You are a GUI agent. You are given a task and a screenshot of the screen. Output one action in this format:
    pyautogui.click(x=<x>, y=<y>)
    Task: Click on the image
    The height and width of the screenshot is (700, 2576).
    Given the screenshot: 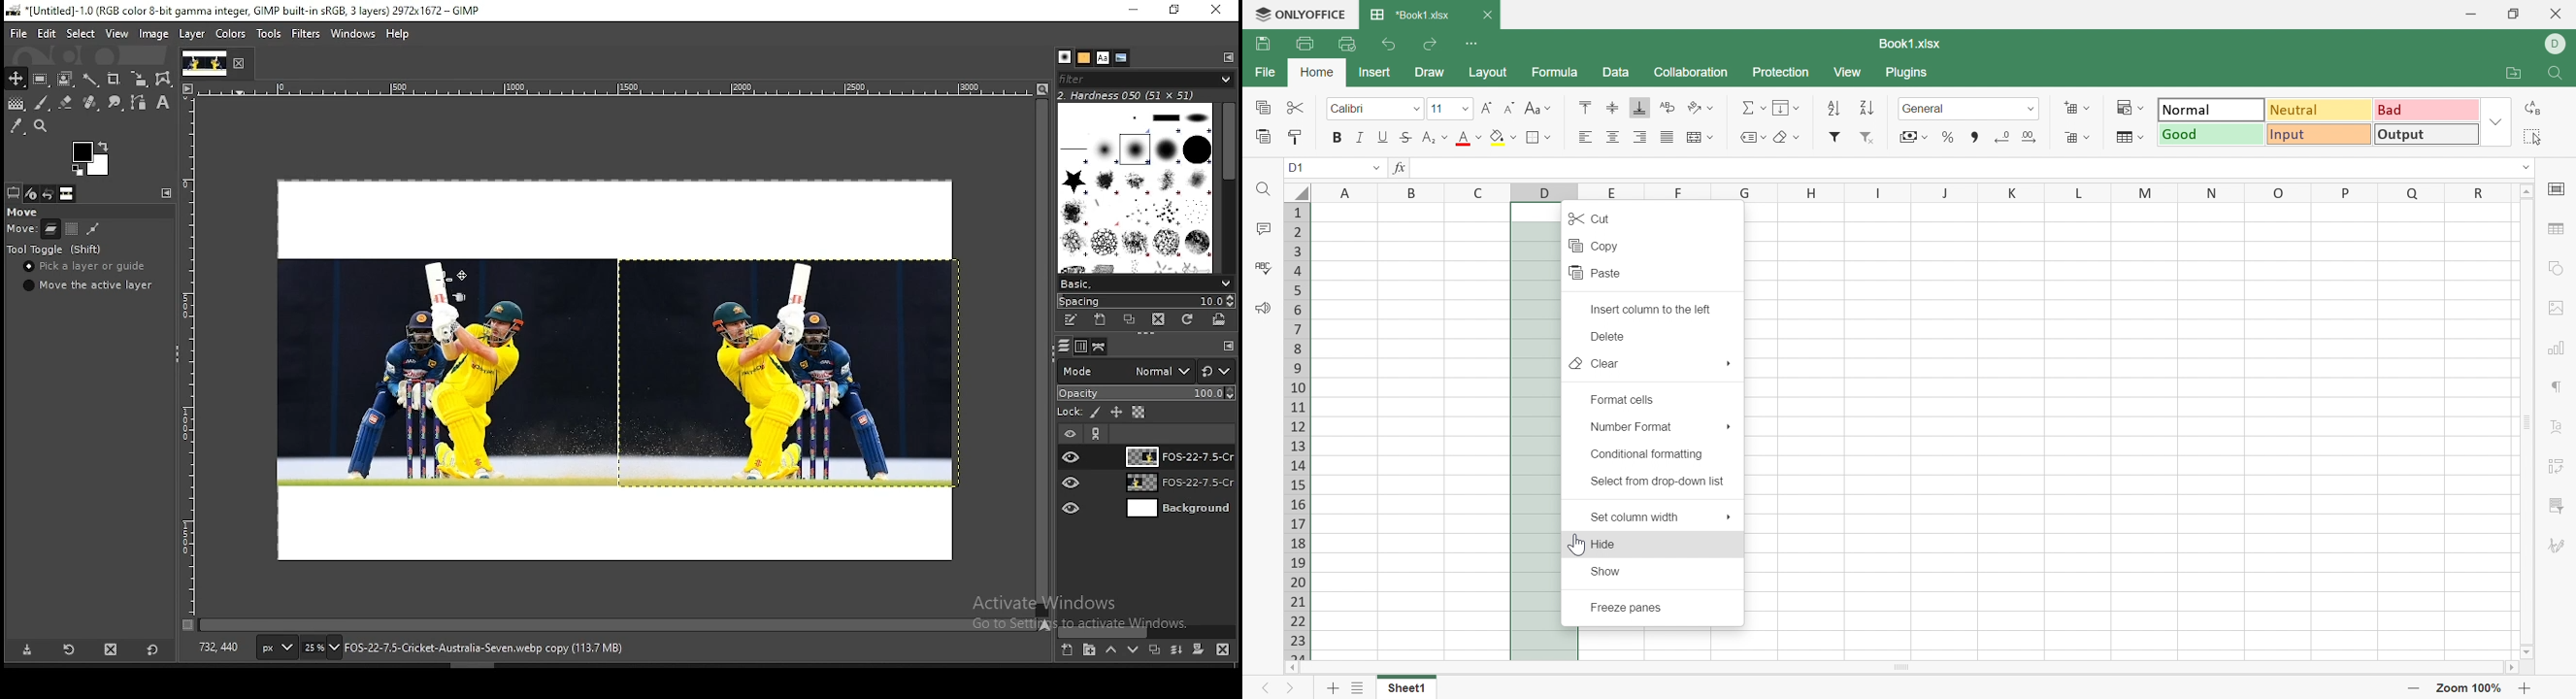 What is the action you would take?
    pyautogui.click(x=154, y=33)
    